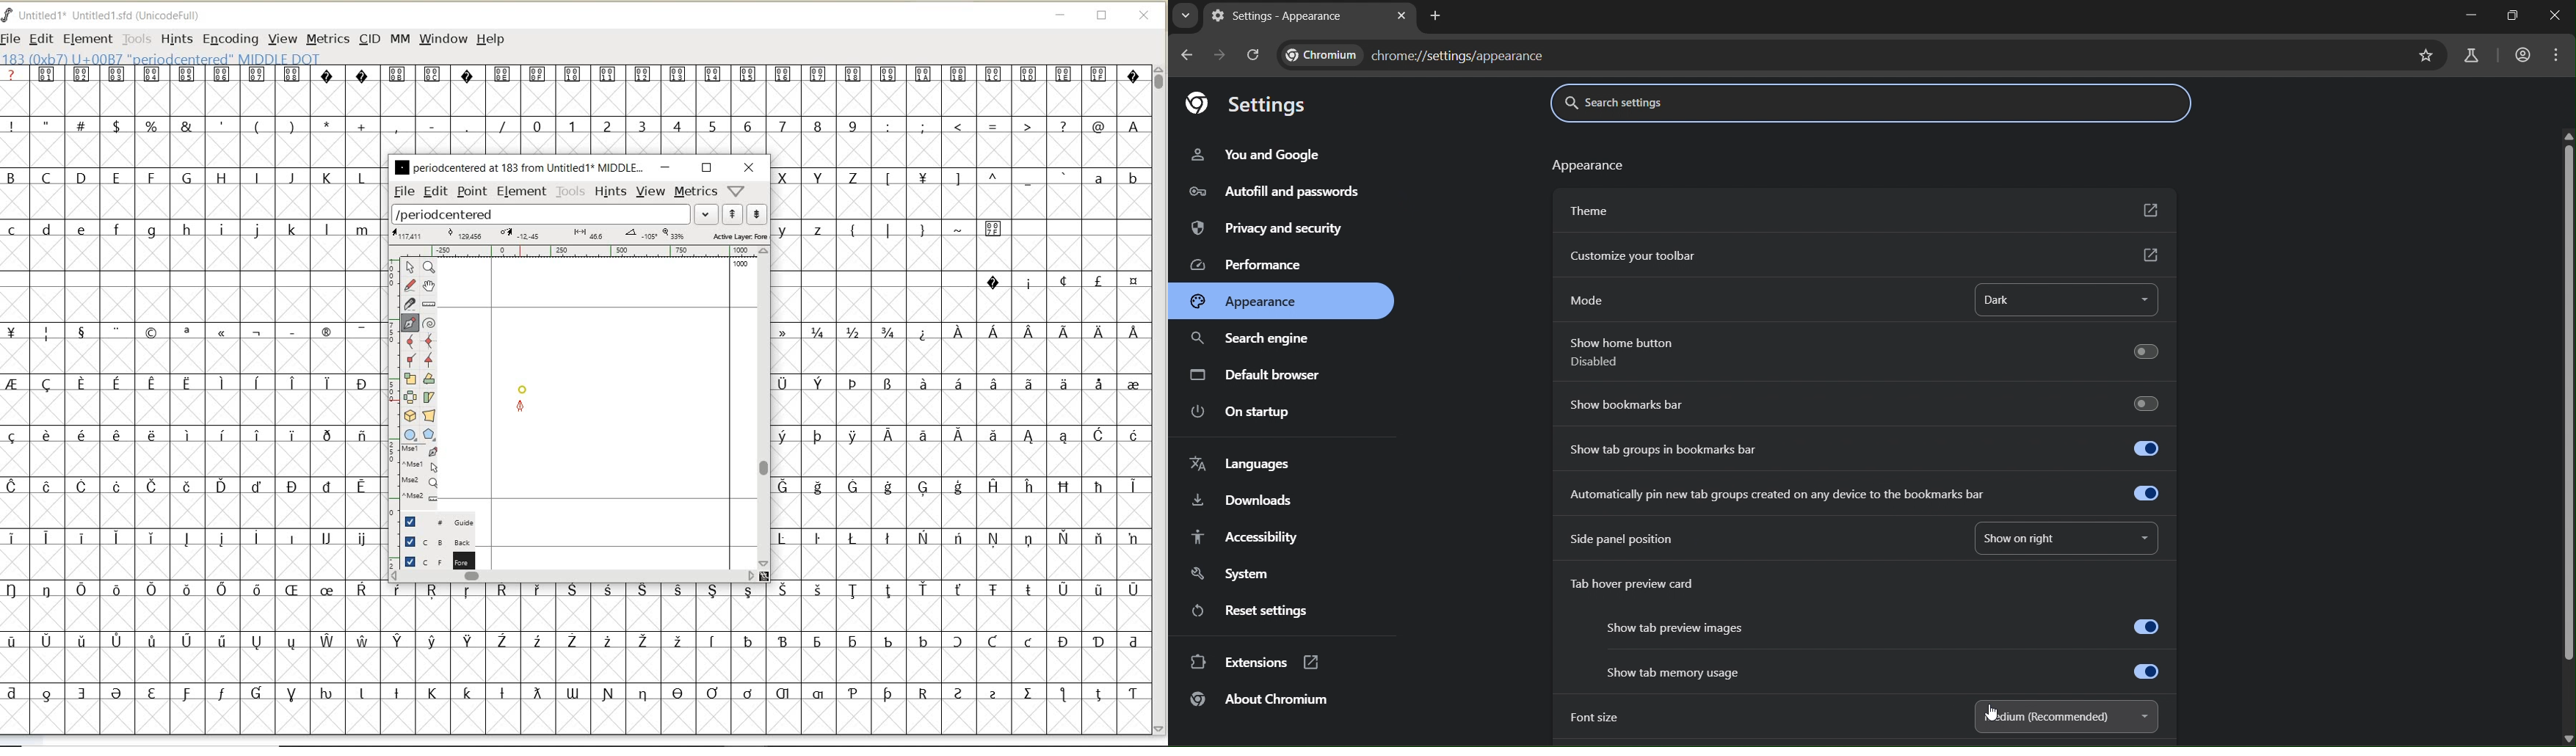  I want to click on Rotate the selection, so click(429, 379).